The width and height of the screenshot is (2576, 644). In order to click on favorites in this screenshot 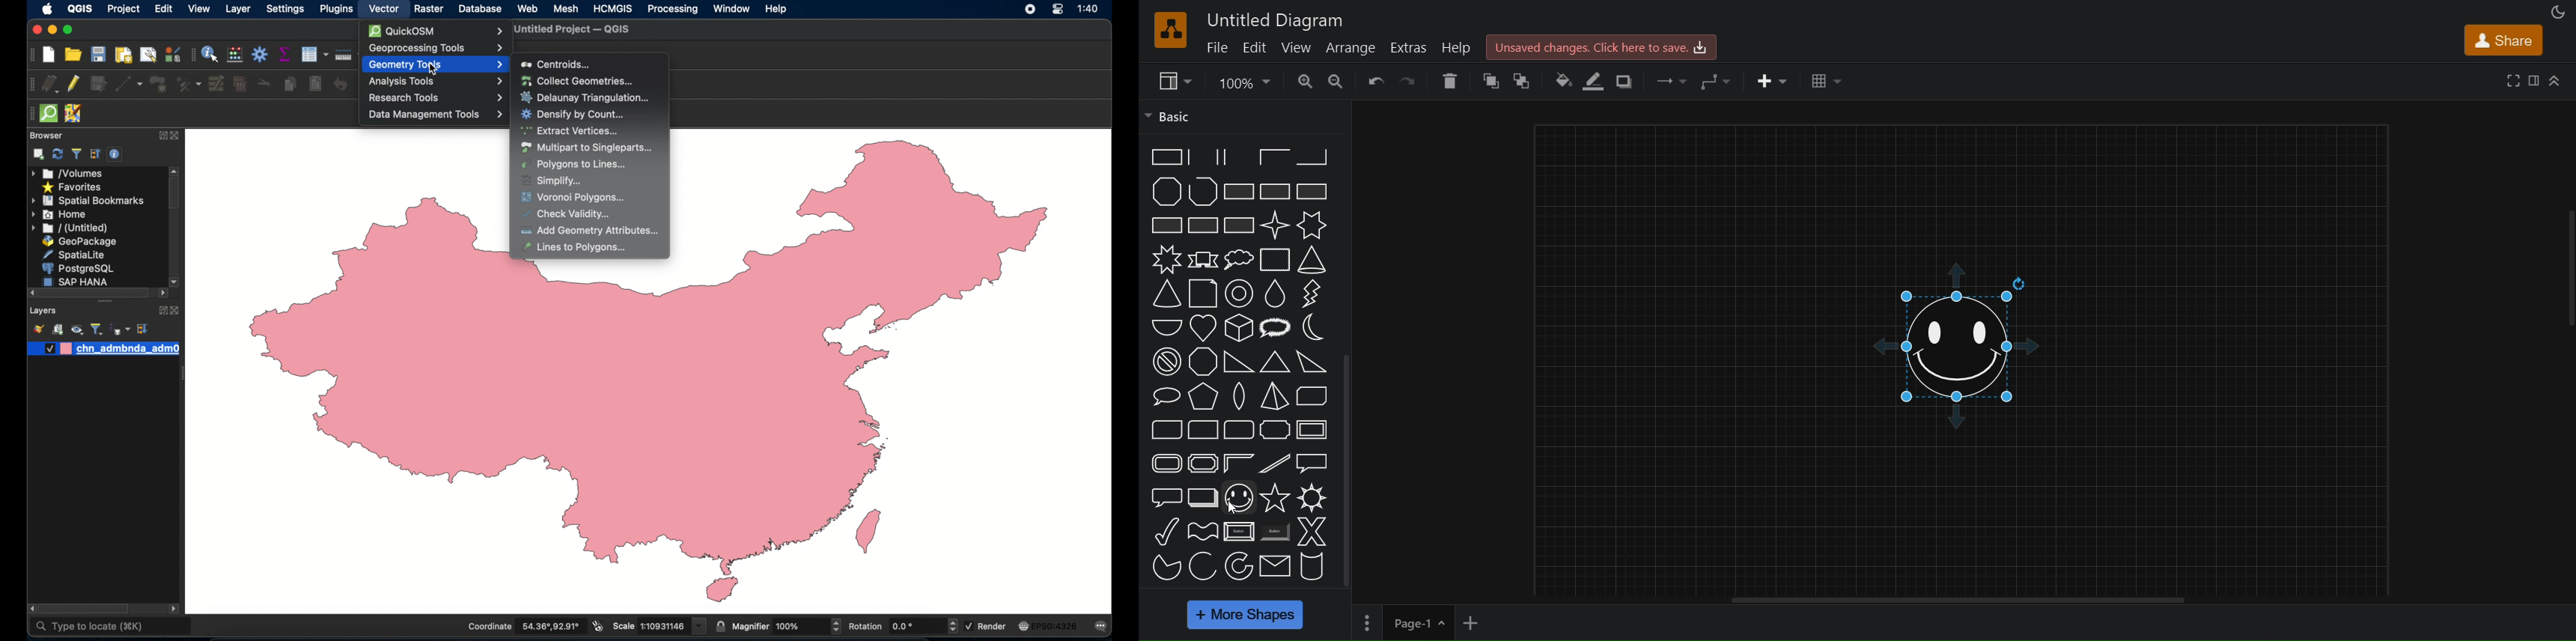, I will do `click(74, 188)`.